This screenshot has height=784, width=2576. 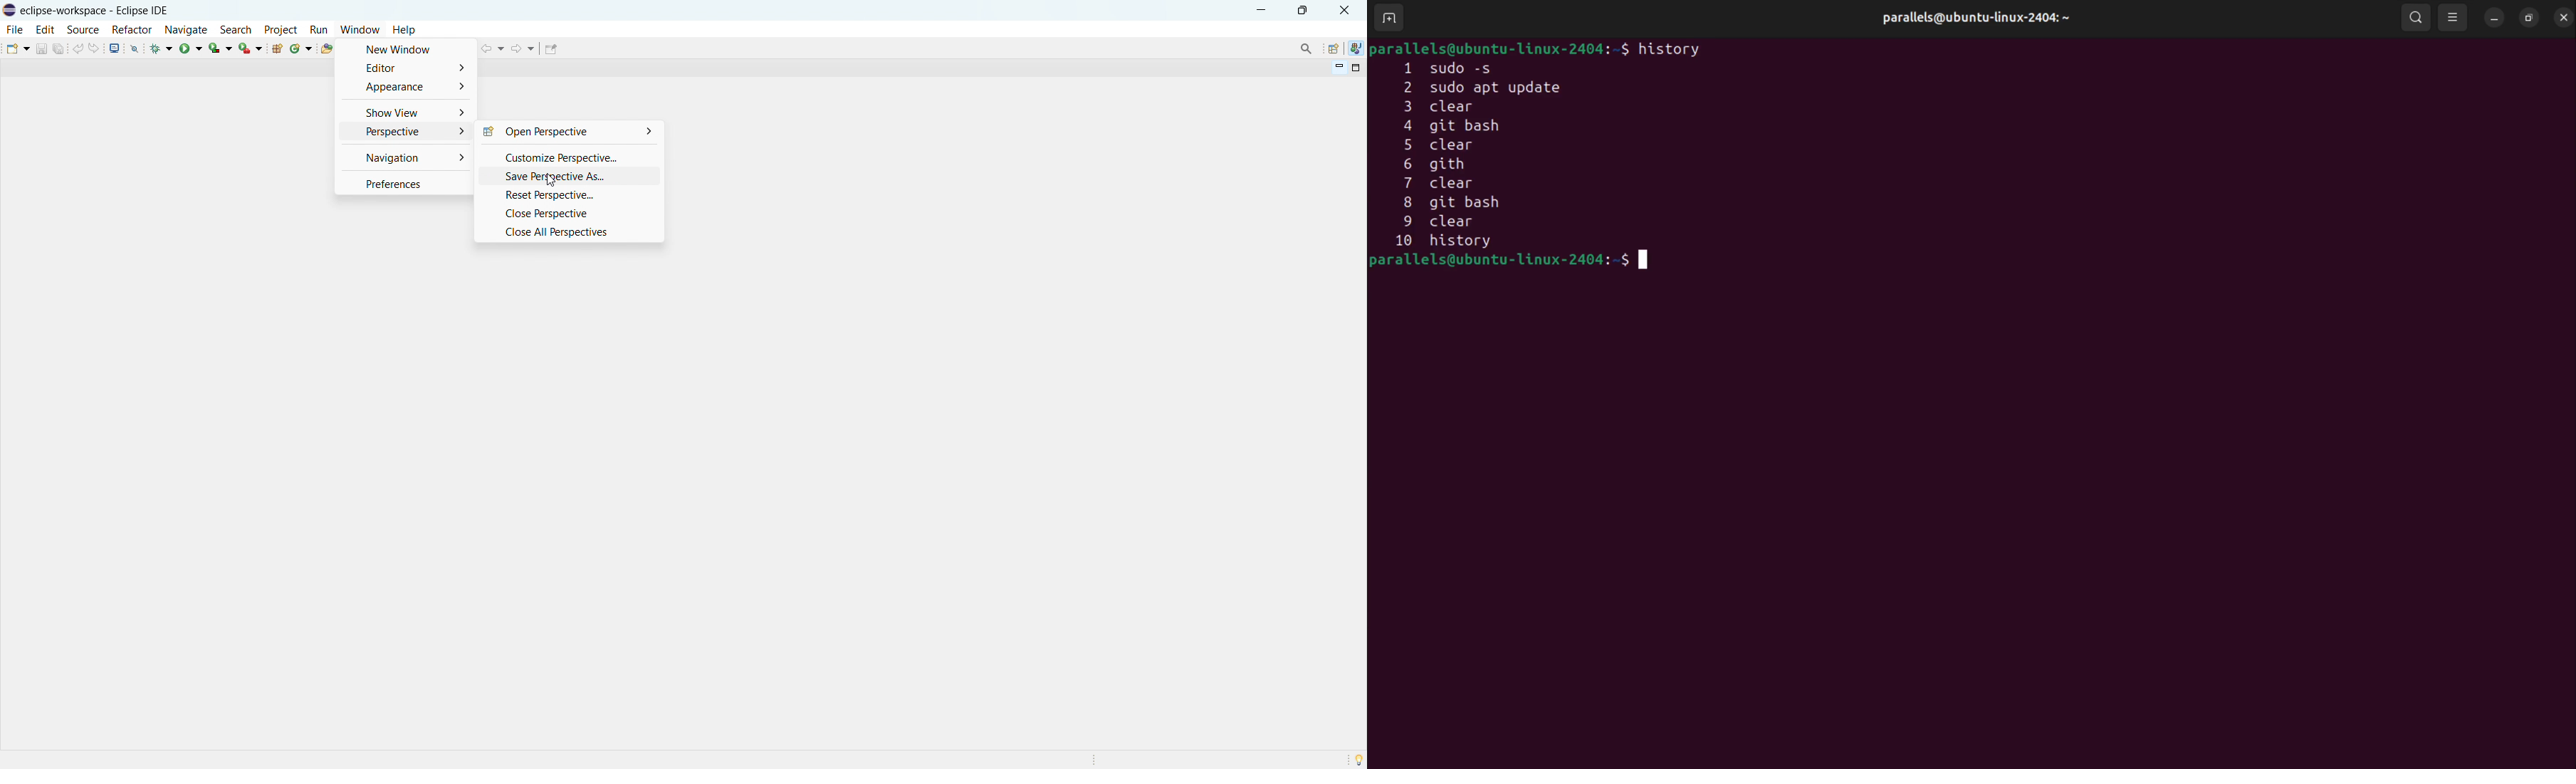 What do you see at coordinates (493, 48) in the screenshot?
I see `back` at bounding box center [493, 48].